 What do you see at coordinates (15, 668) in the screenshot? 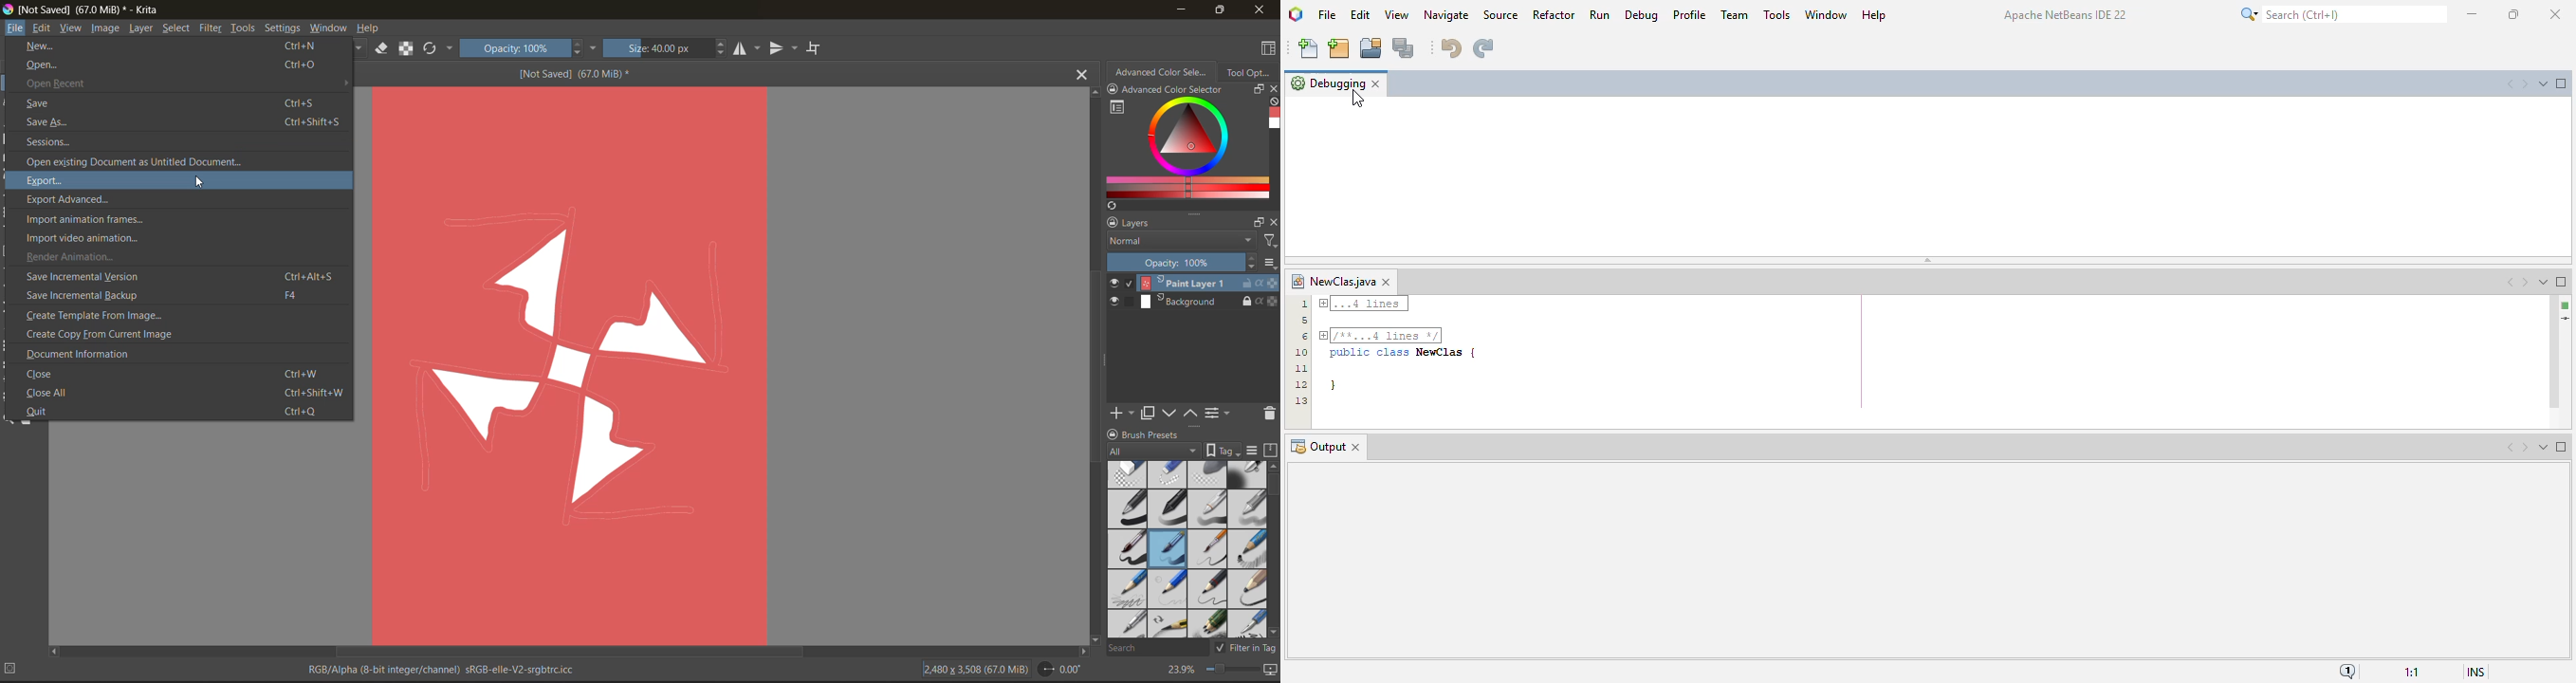
I see `No selection` at bounding box center [15, 668].